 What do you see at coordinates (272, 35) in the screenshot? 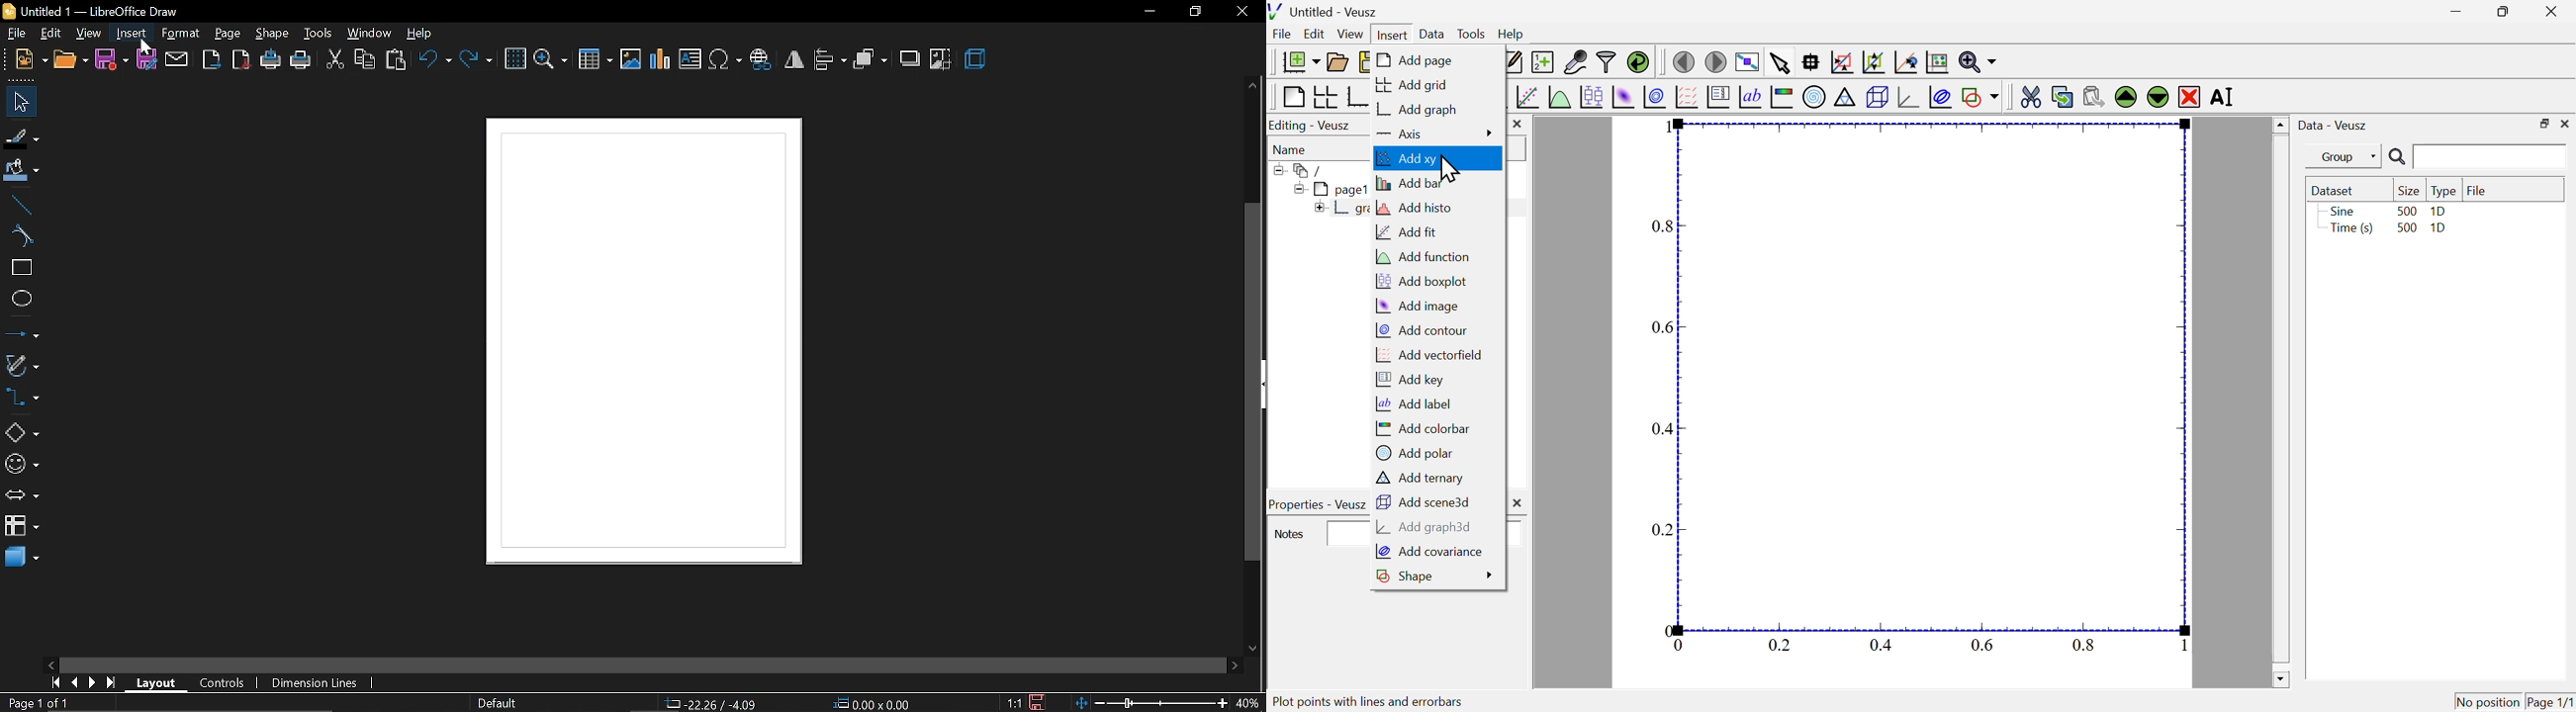
I see `shape` at bounding box center [272, 35].